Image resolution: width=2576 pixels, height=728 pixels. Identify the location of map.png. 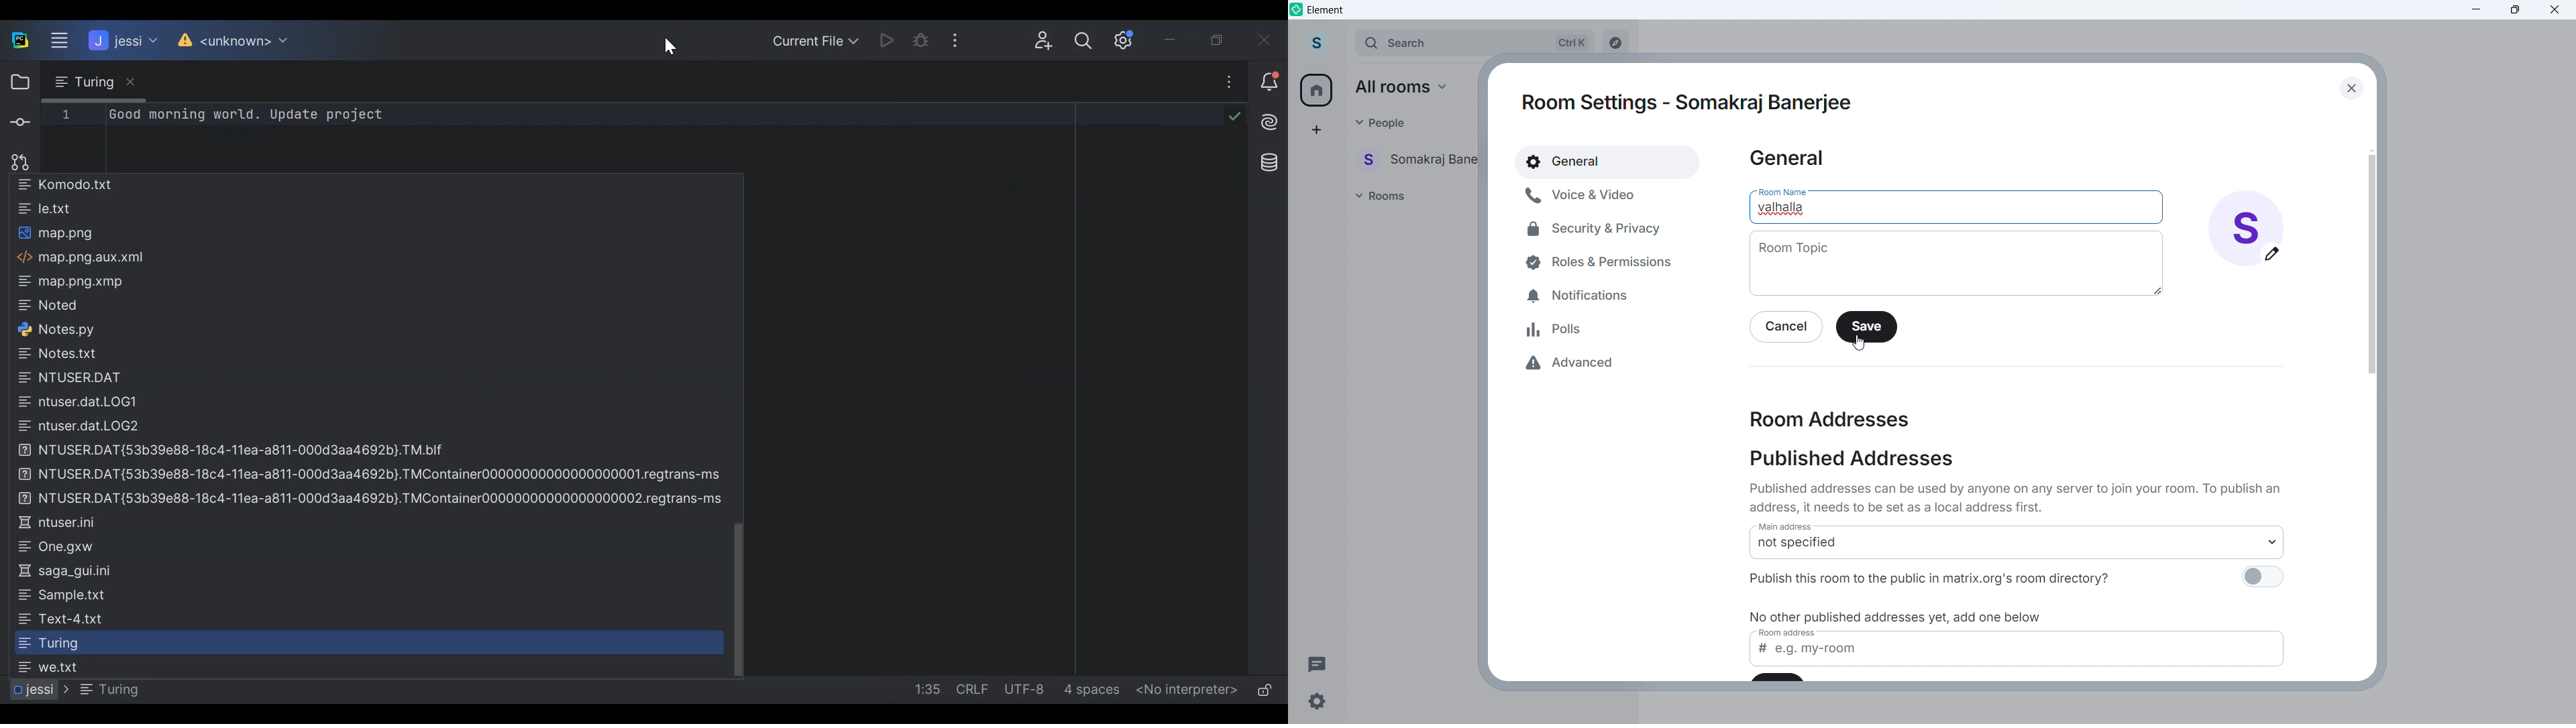
(56, 234).